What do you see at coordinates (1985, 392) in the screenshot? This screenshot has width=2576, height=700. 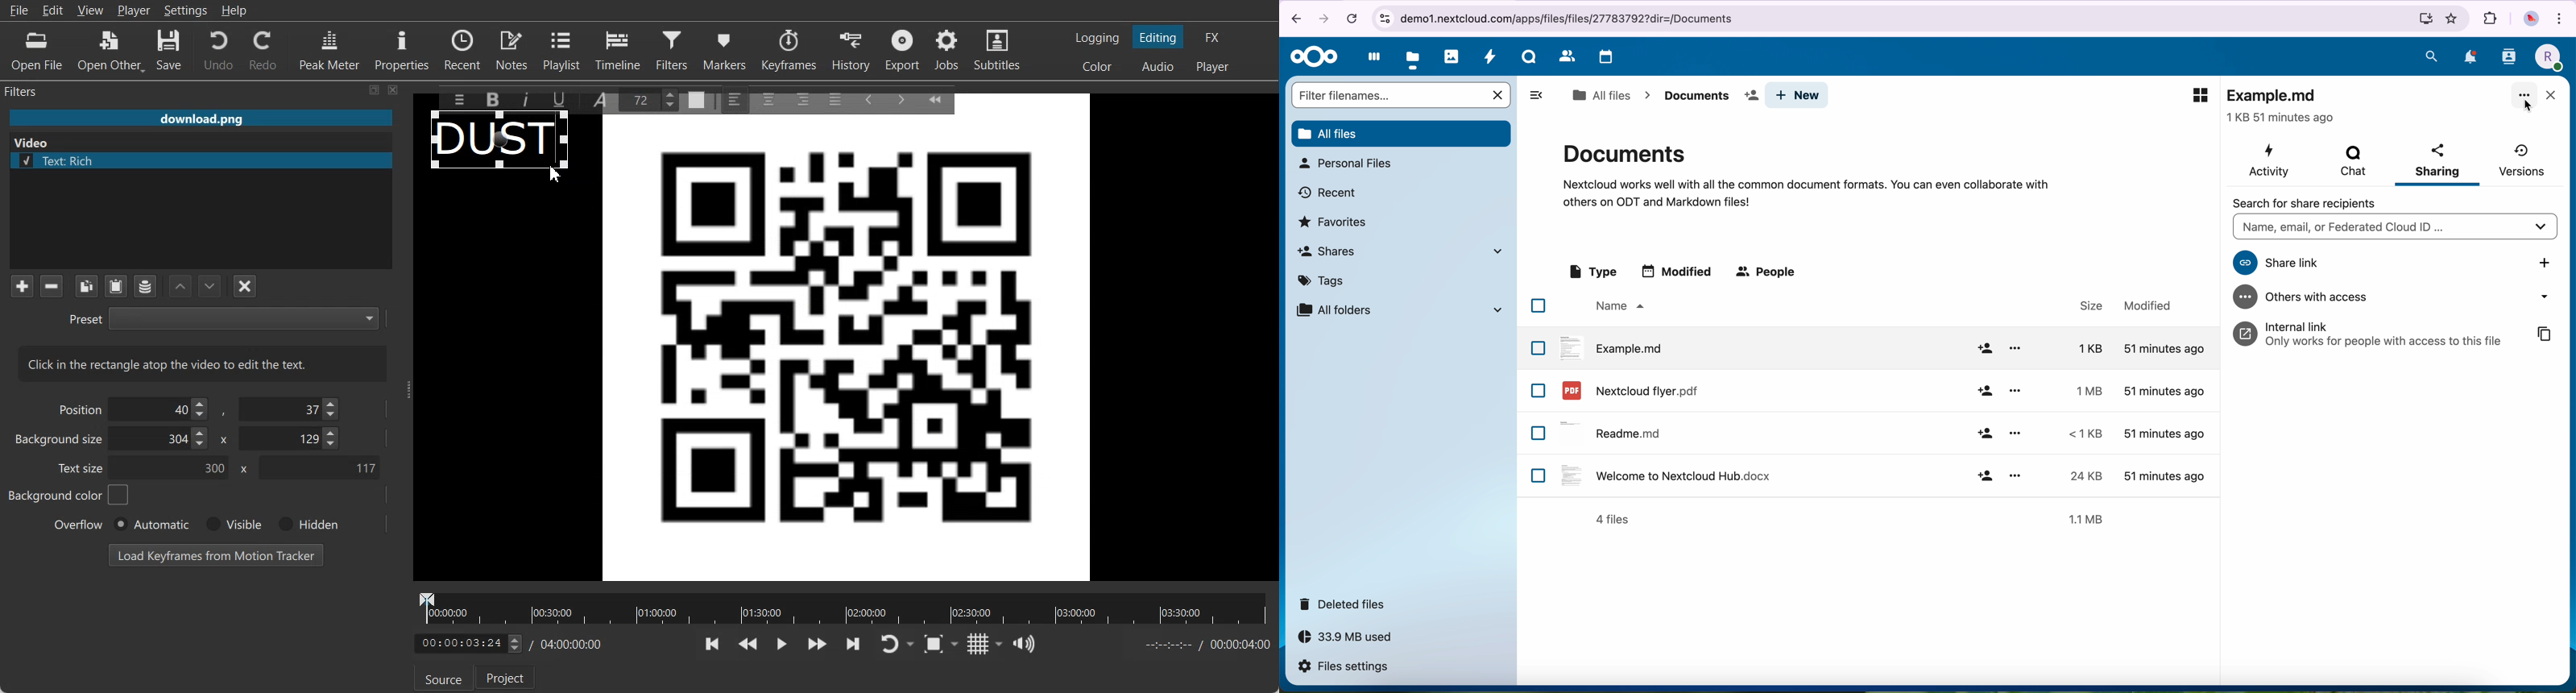 I see `add` at bounding box center [1985, 392].